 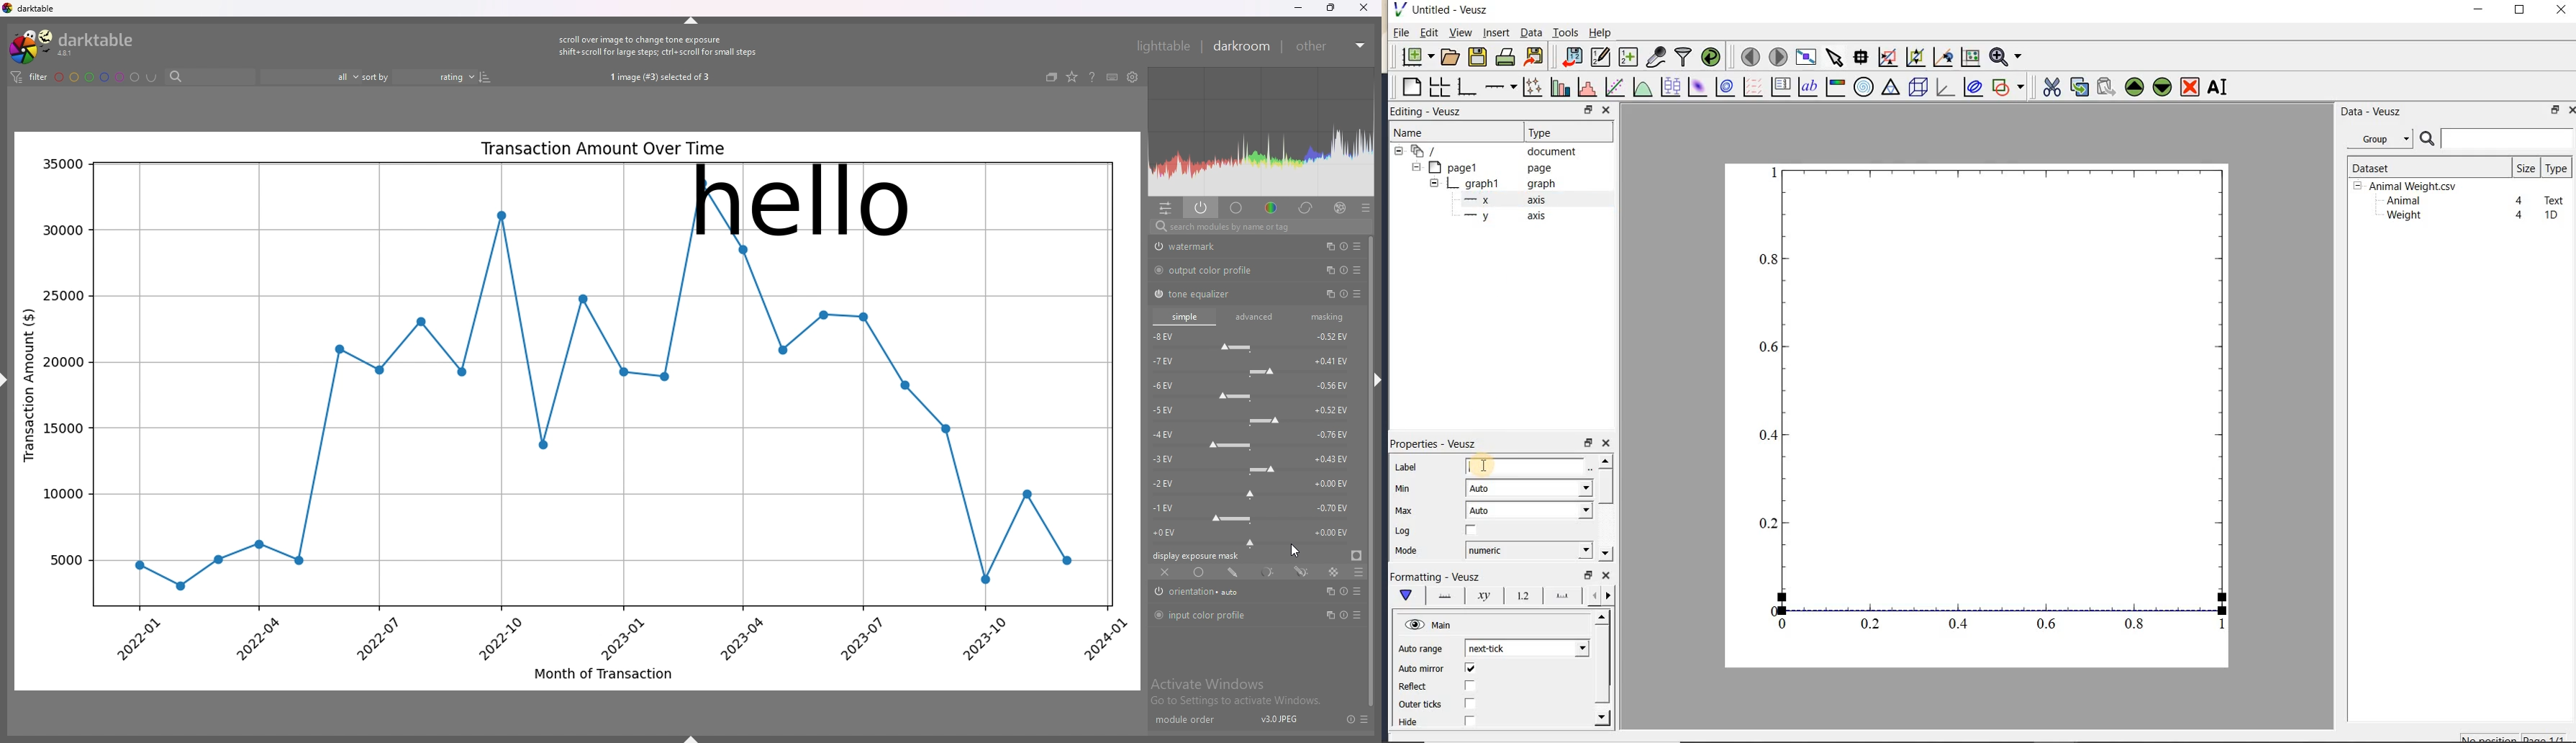 I want to click on graph line, so click(x=607, y=423).